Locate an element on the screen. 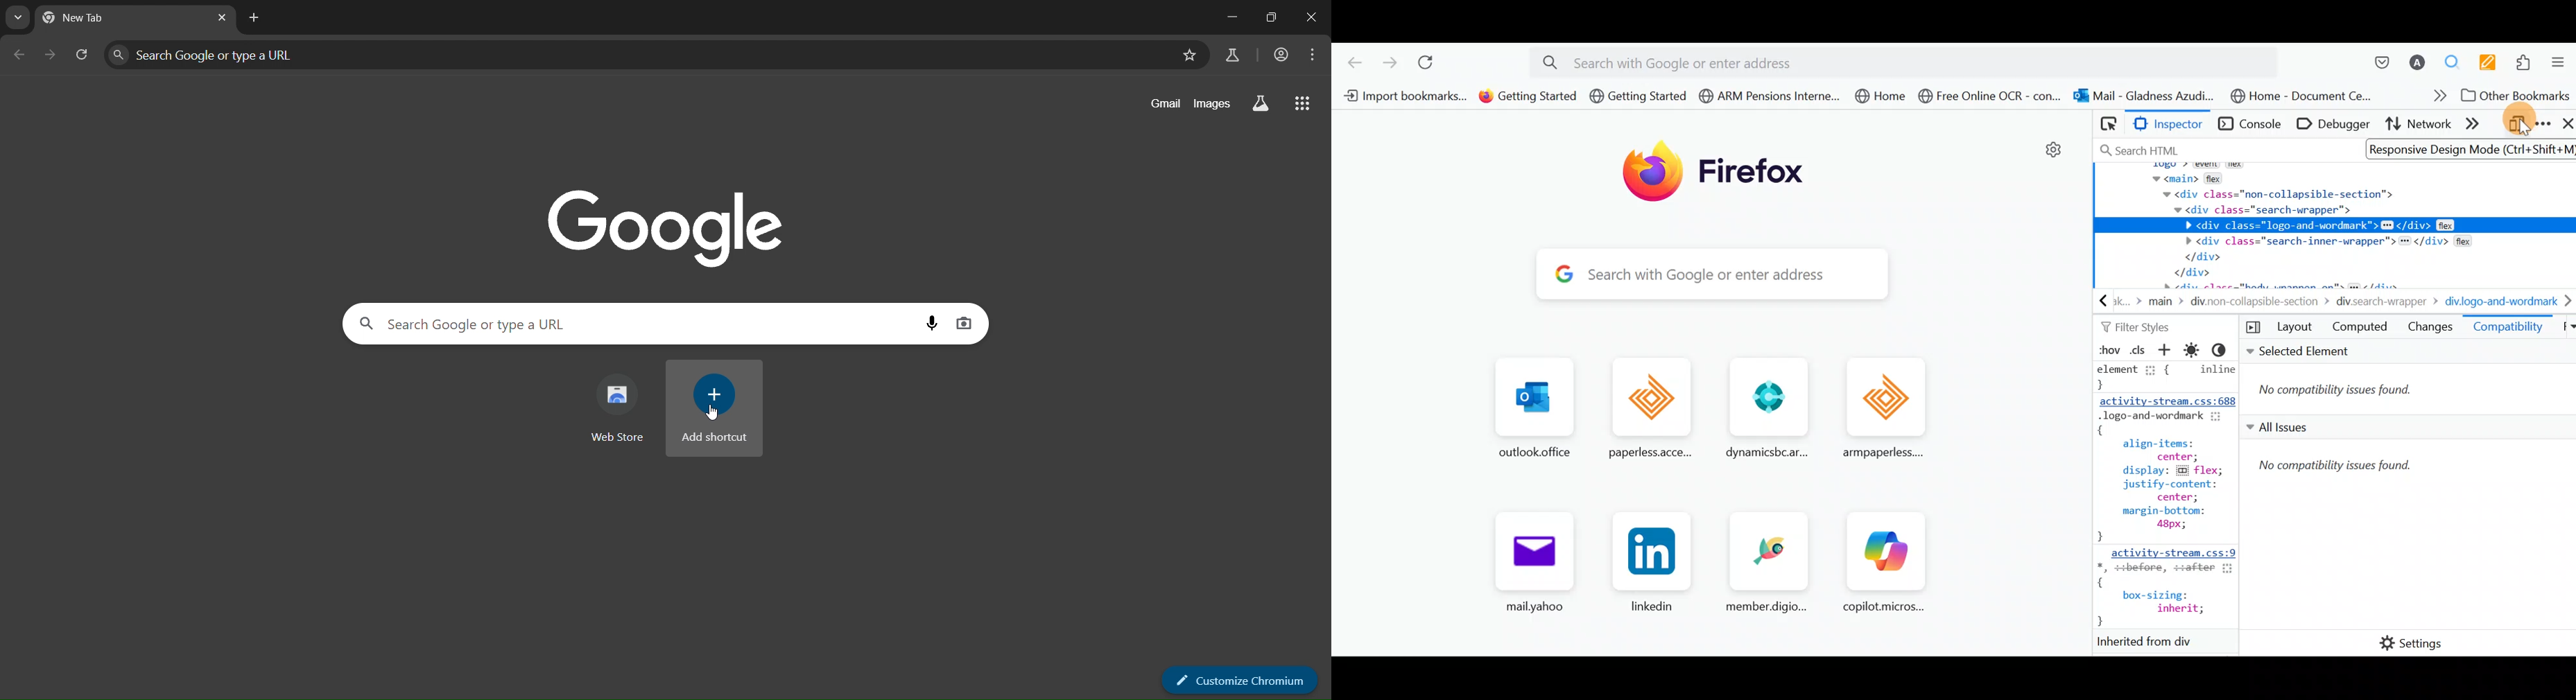 The width and height of the screenshot is (2576, 700). Selected element is located at coordinates (2410, 378).